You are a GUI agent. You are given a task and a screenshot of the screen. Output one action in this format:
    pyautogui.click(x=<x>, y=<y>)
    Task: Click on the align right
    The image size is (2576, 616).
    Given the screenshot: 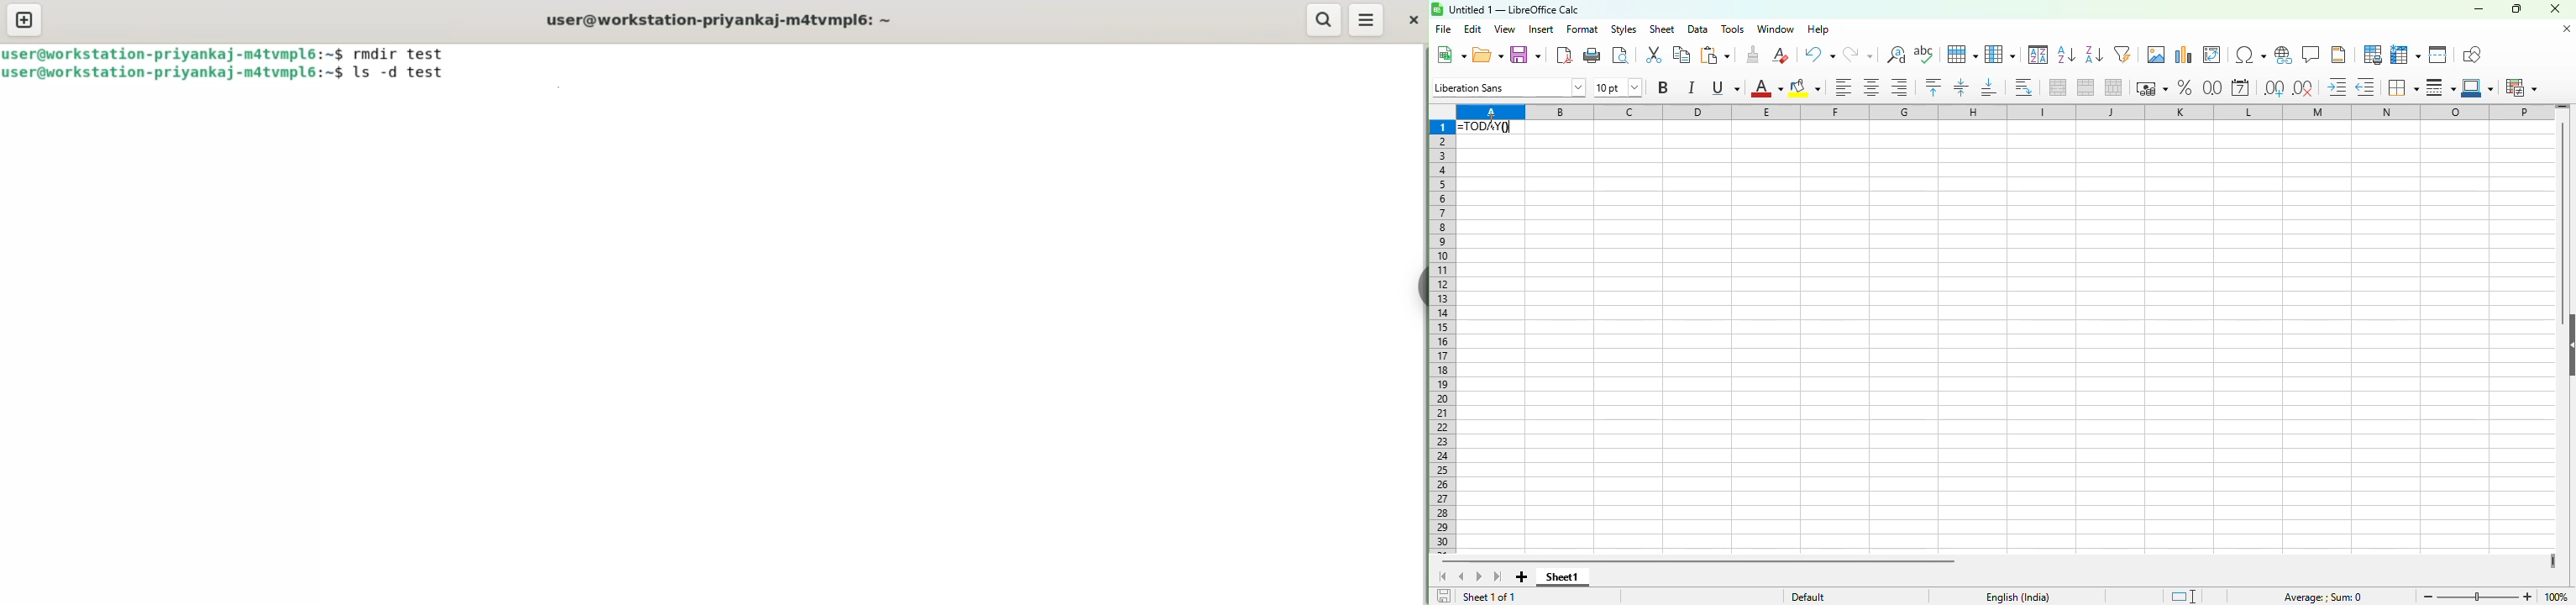 What is the action you would take?
    pyautogui.click(x=1898, y=88)
    